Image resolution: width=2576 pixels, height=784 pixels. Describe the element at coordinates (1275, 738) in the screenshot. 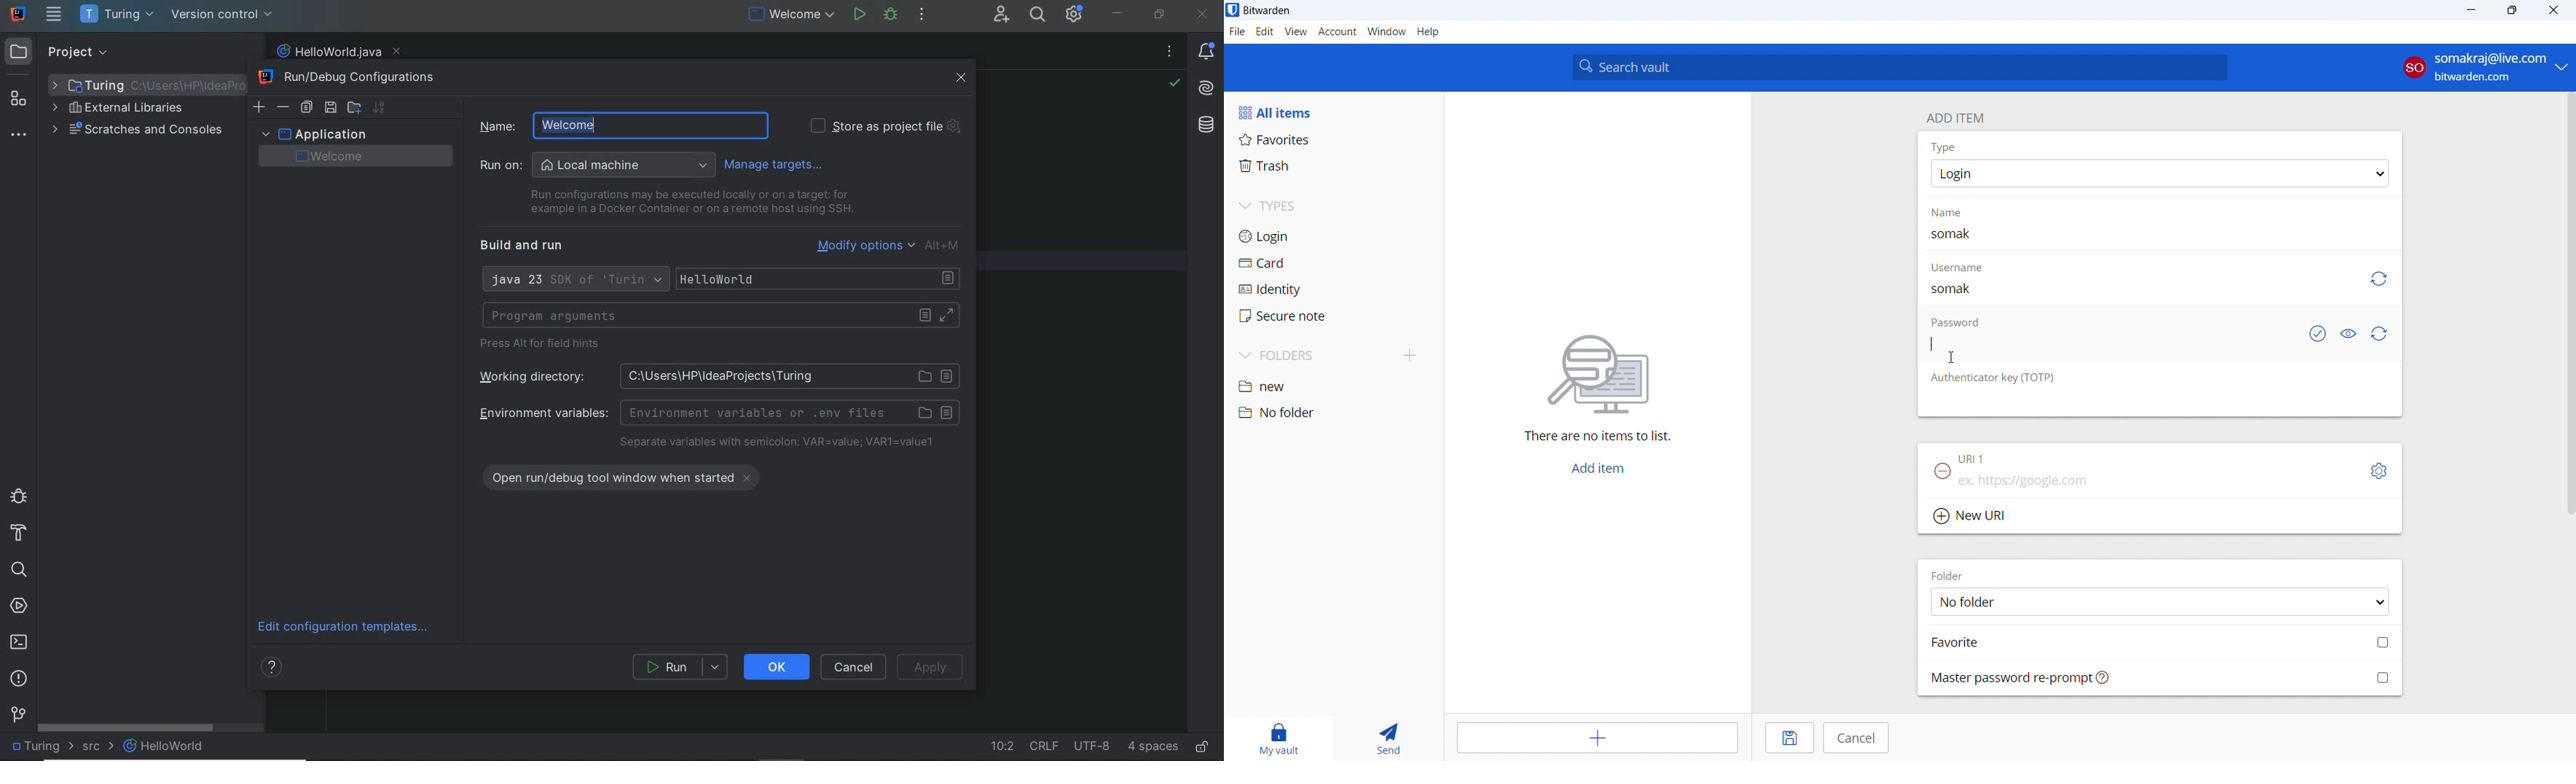

I see `my vault` at that location.